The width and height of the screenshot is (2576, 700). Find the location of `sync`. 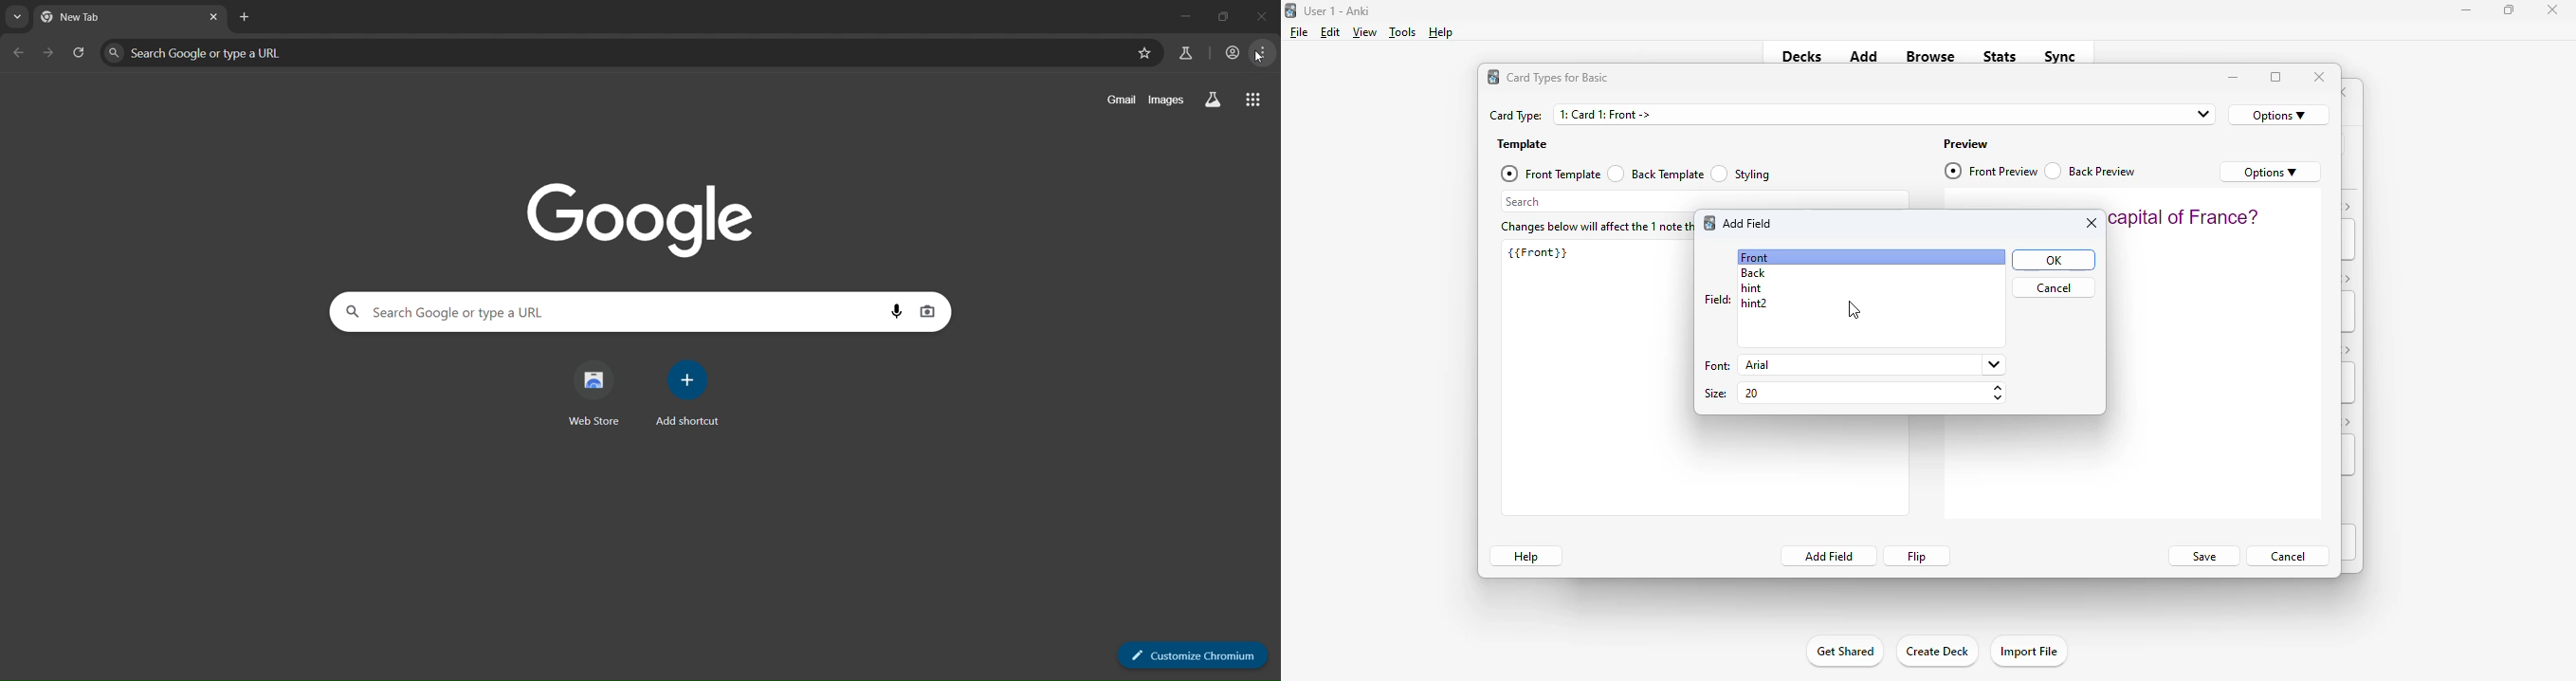

sync is located at coordinates (2058, 55).